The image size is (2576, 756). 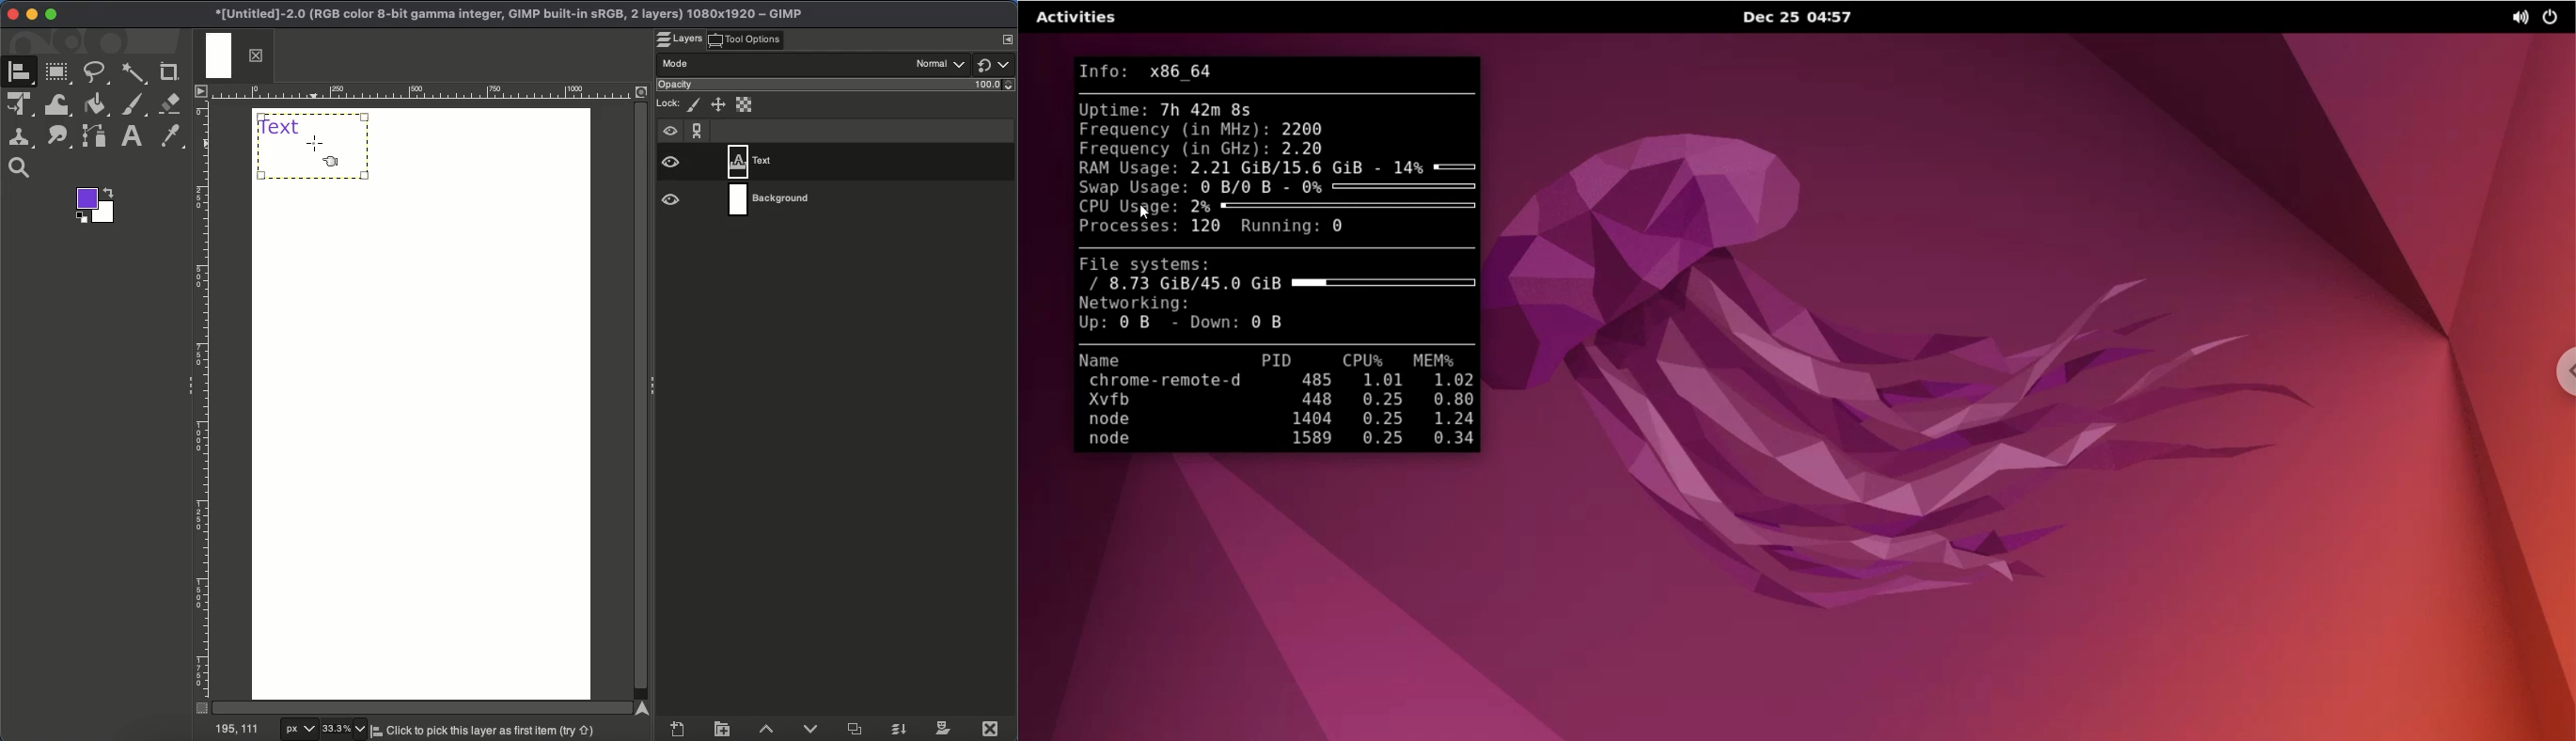 What do you see at coordinates (132, 137) in the screenshot?
I see `Text` at bounding box center [132, 137].